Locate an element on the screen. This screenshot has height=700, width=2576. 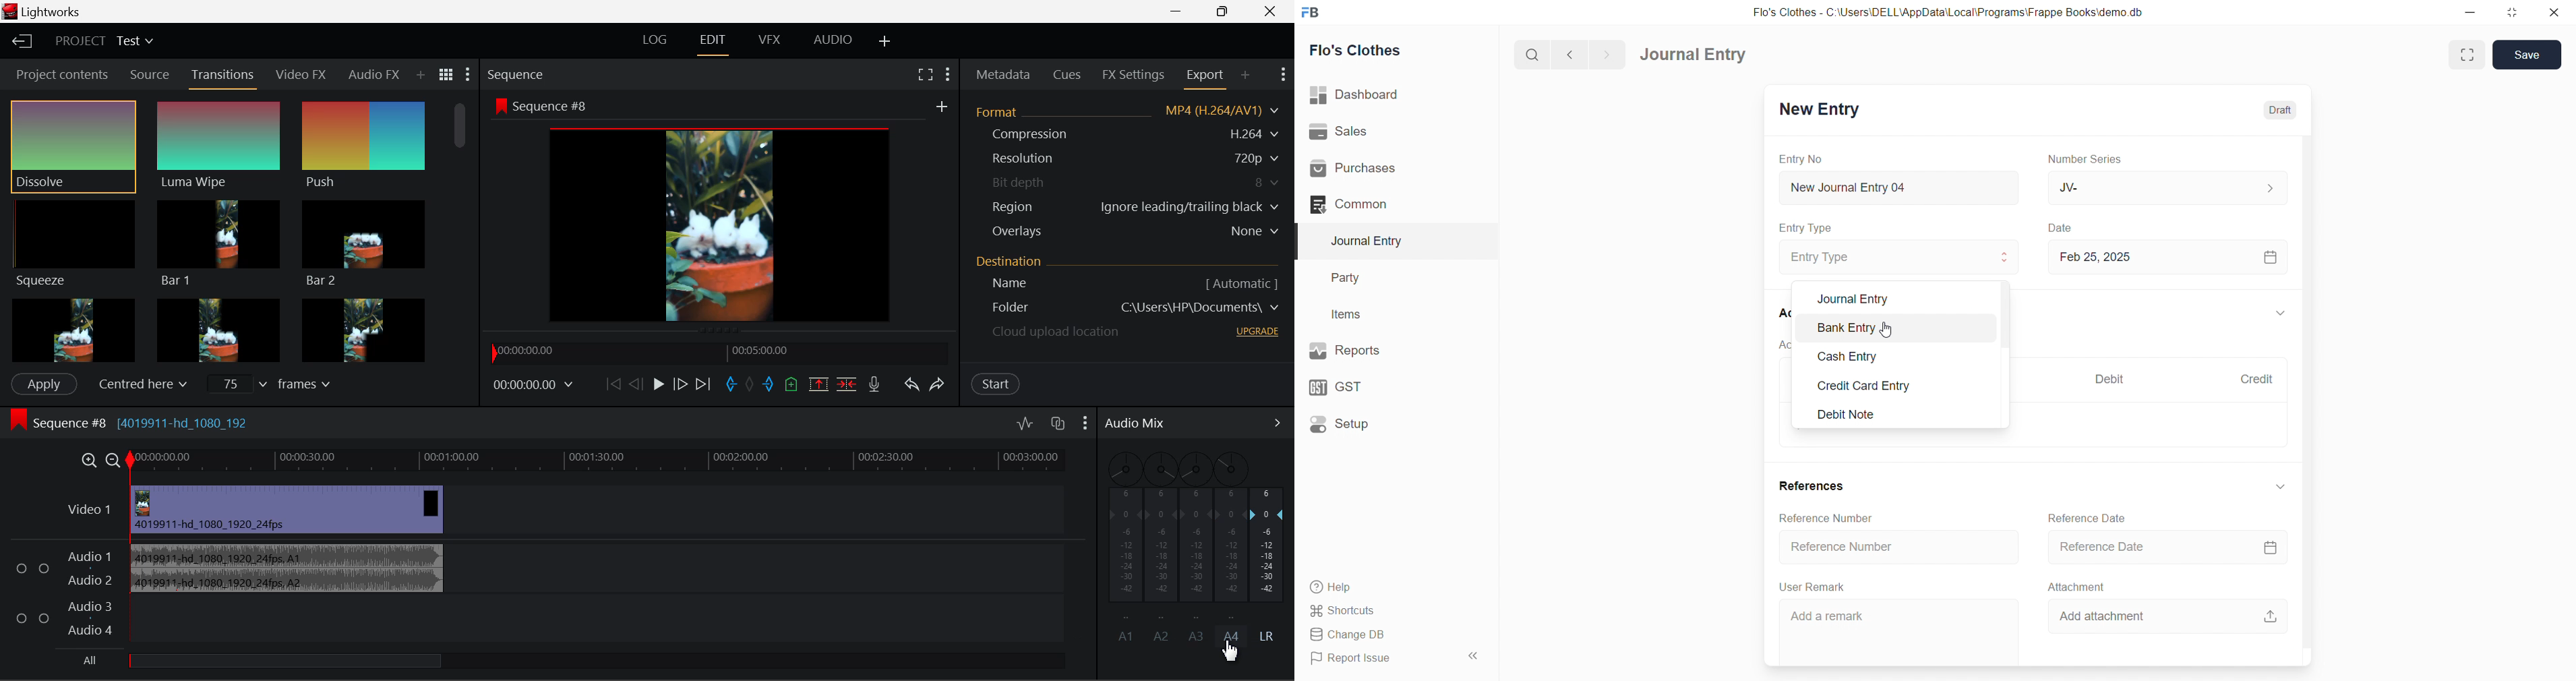
Bit depth is located at coordinates (1126, 183).